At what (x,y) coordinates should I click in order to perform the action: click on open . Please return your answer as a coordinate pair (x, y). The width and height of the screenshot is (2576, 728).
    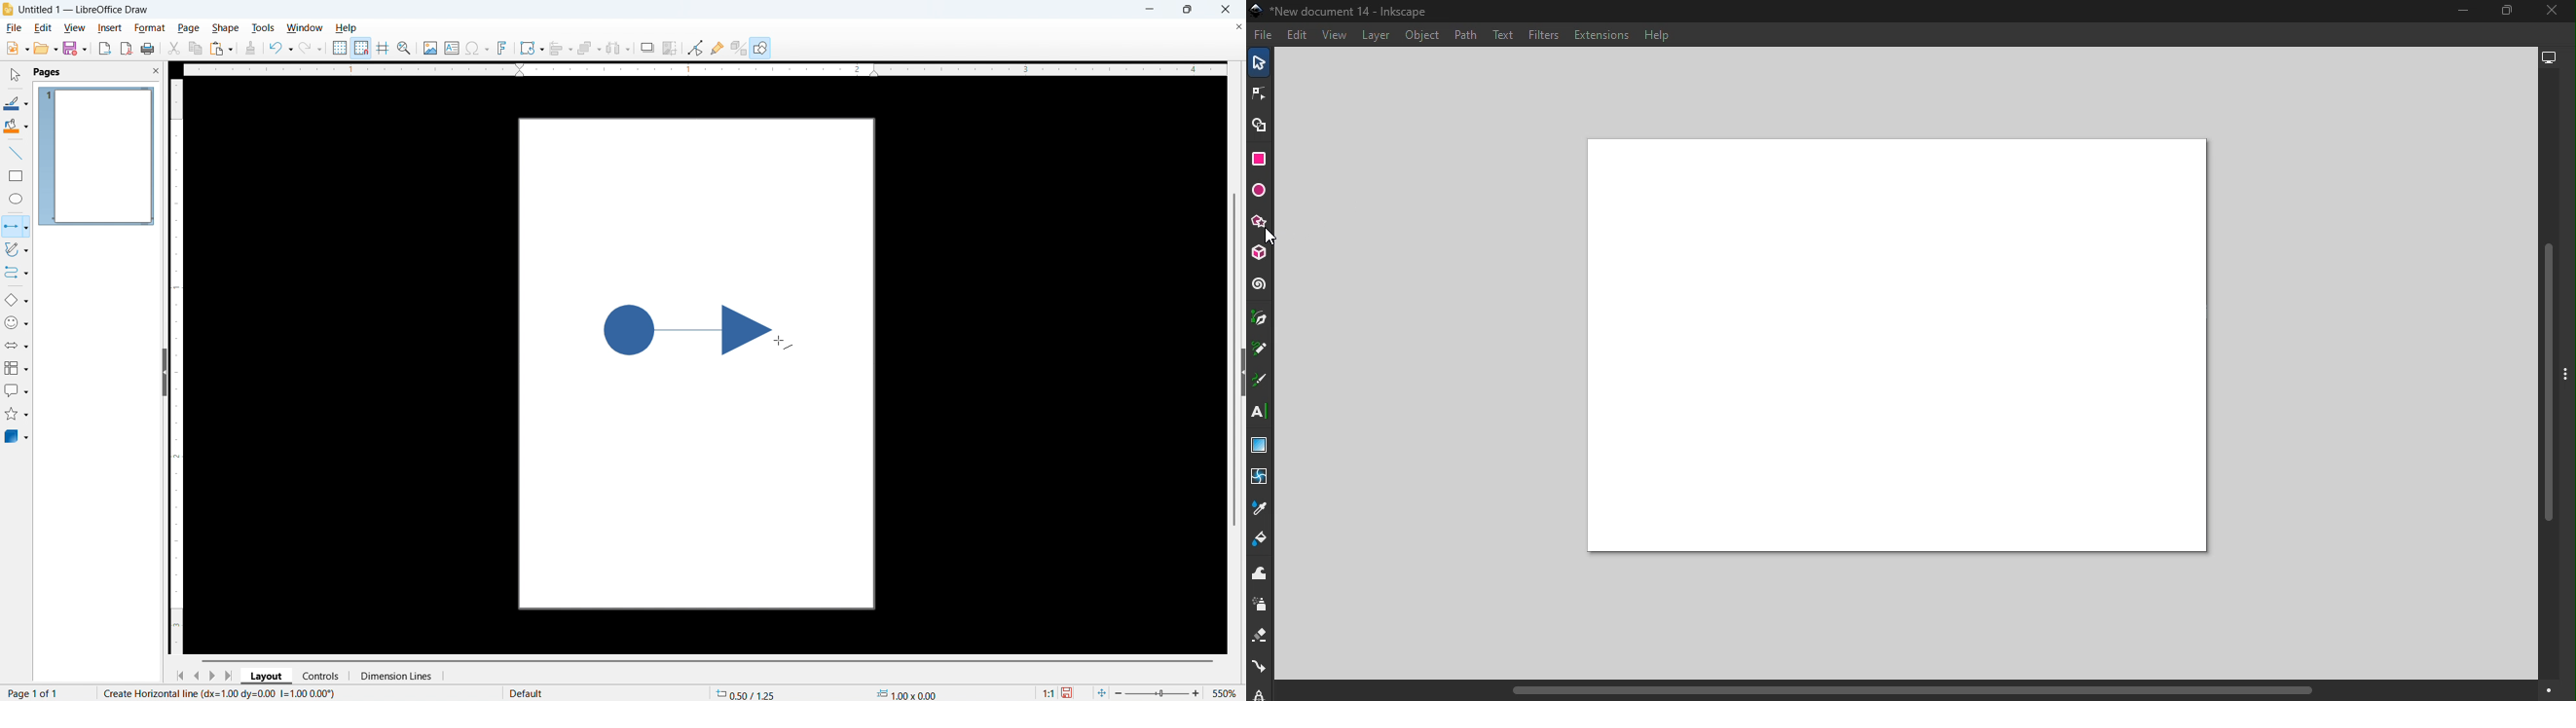
    Looking at the image, I should click on (45, 48).